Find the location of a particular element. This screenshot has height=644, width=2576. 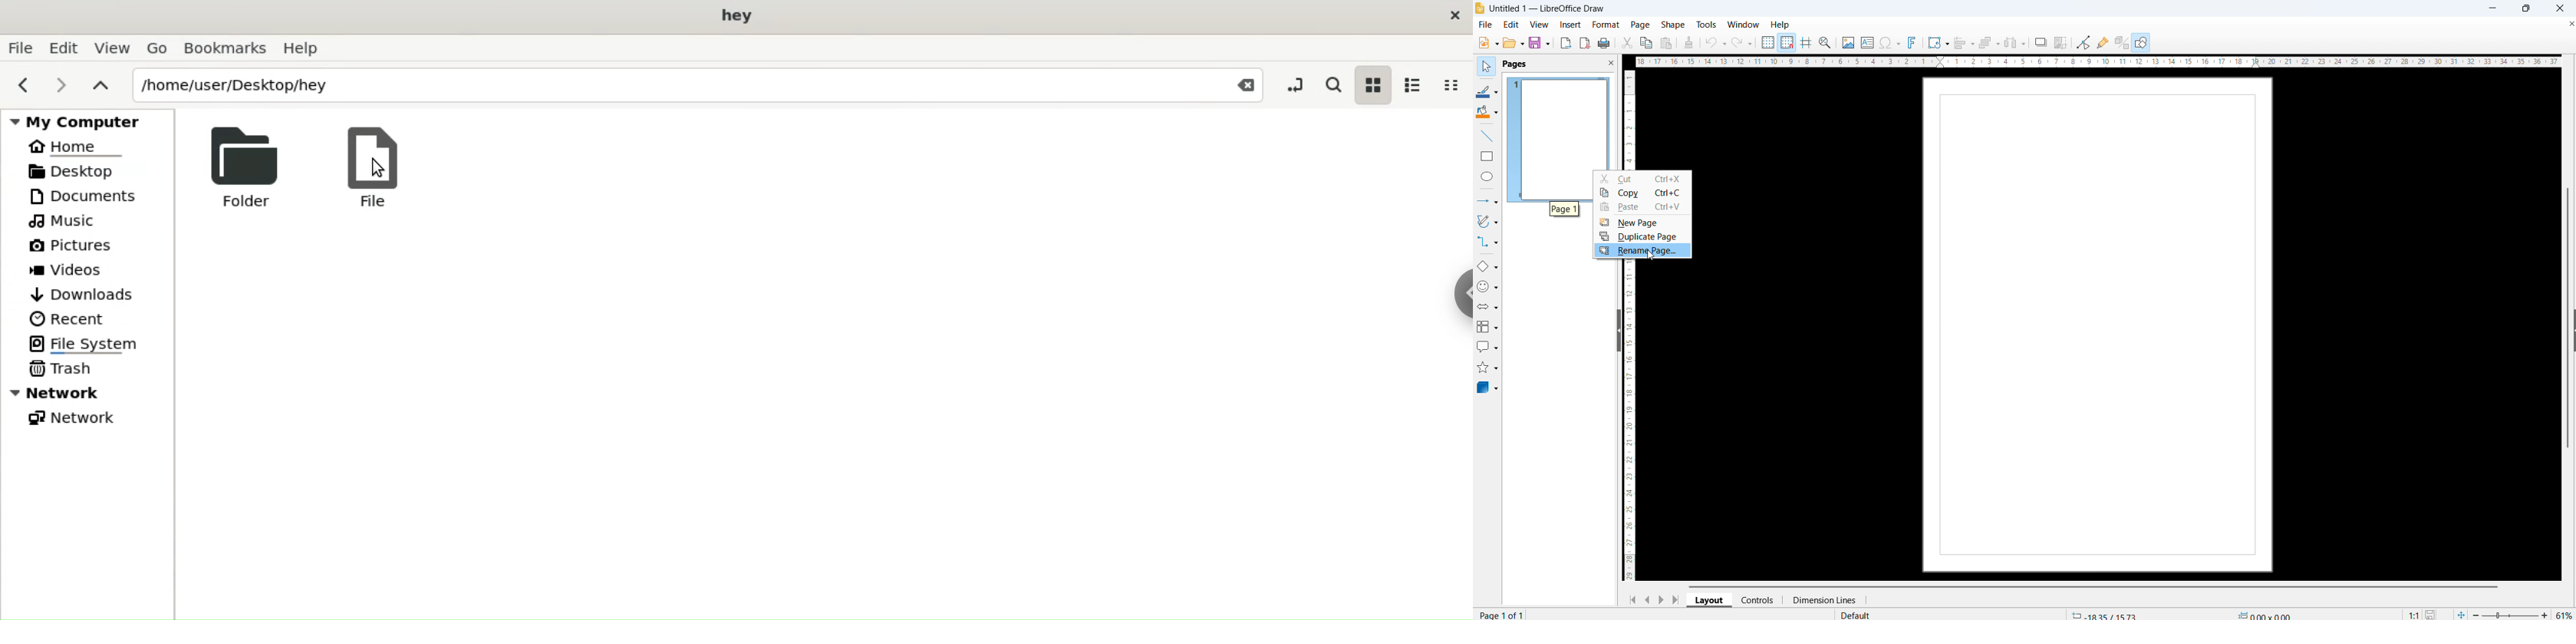

curves and polygons is located at coordinates (1487, 222).